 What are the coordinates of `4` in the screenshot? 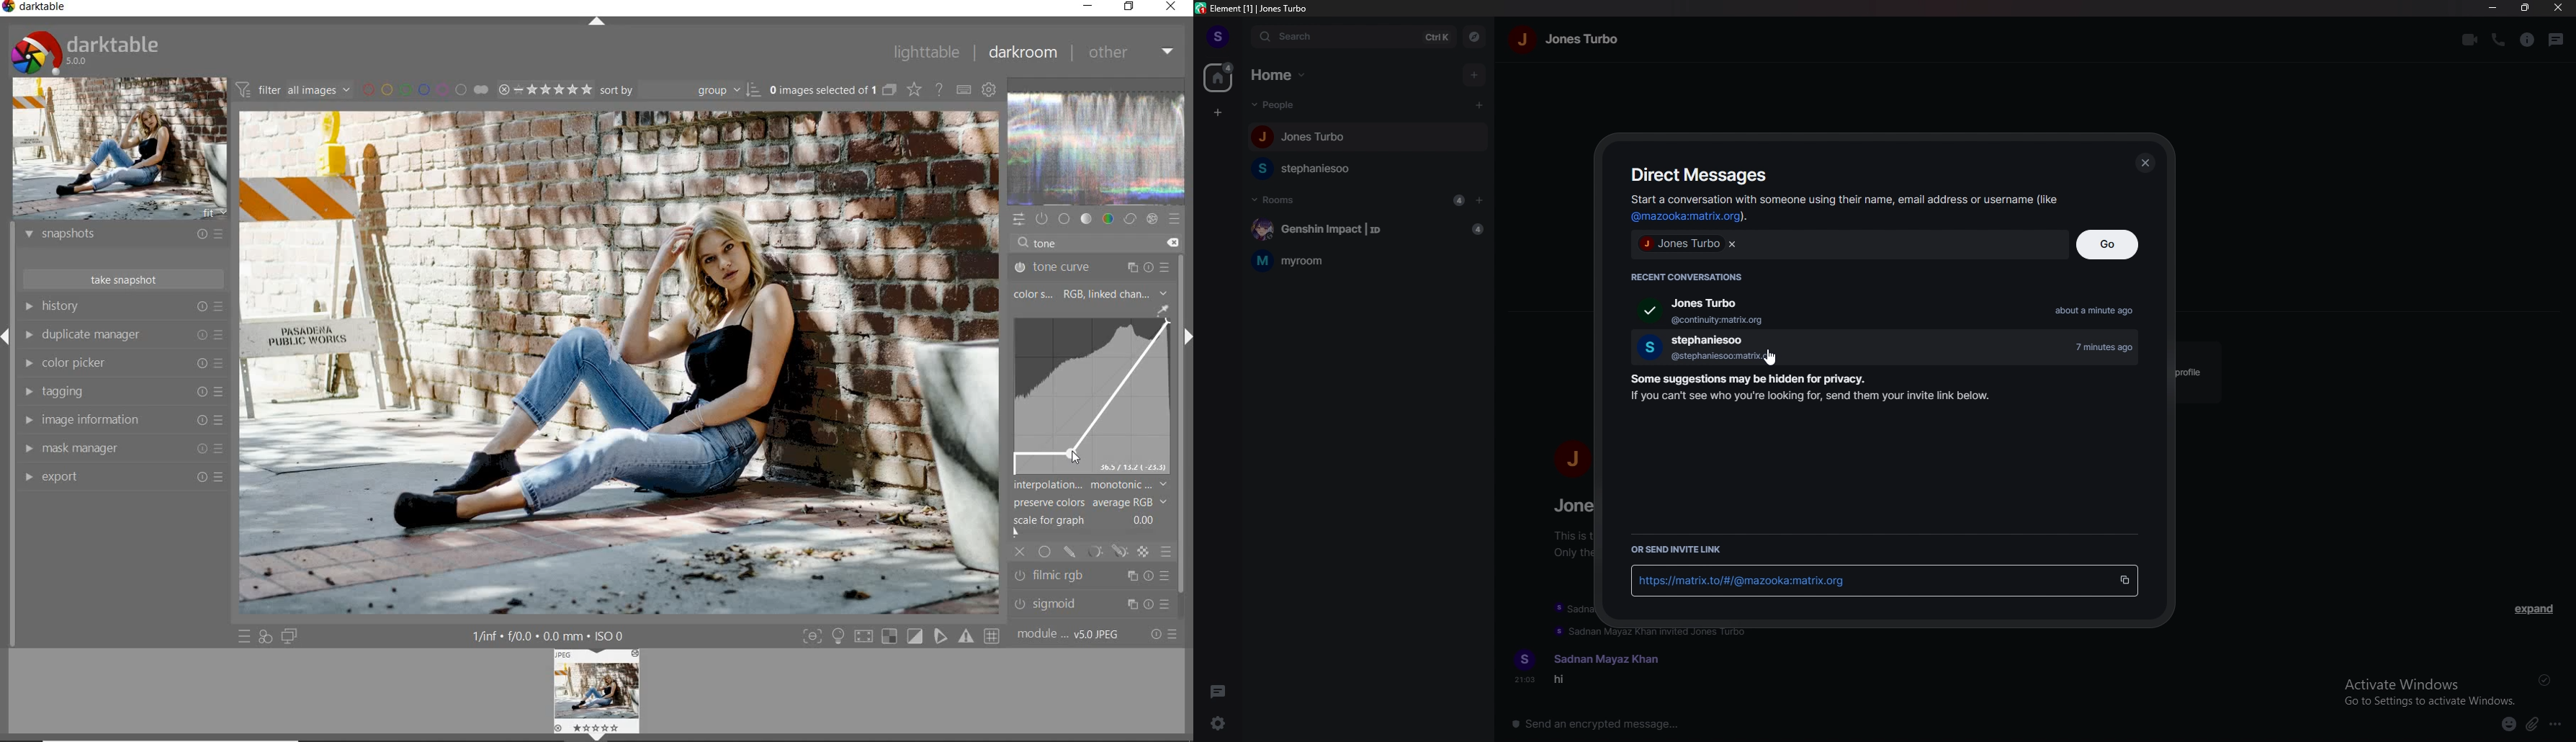 It's located at (1458, 200).